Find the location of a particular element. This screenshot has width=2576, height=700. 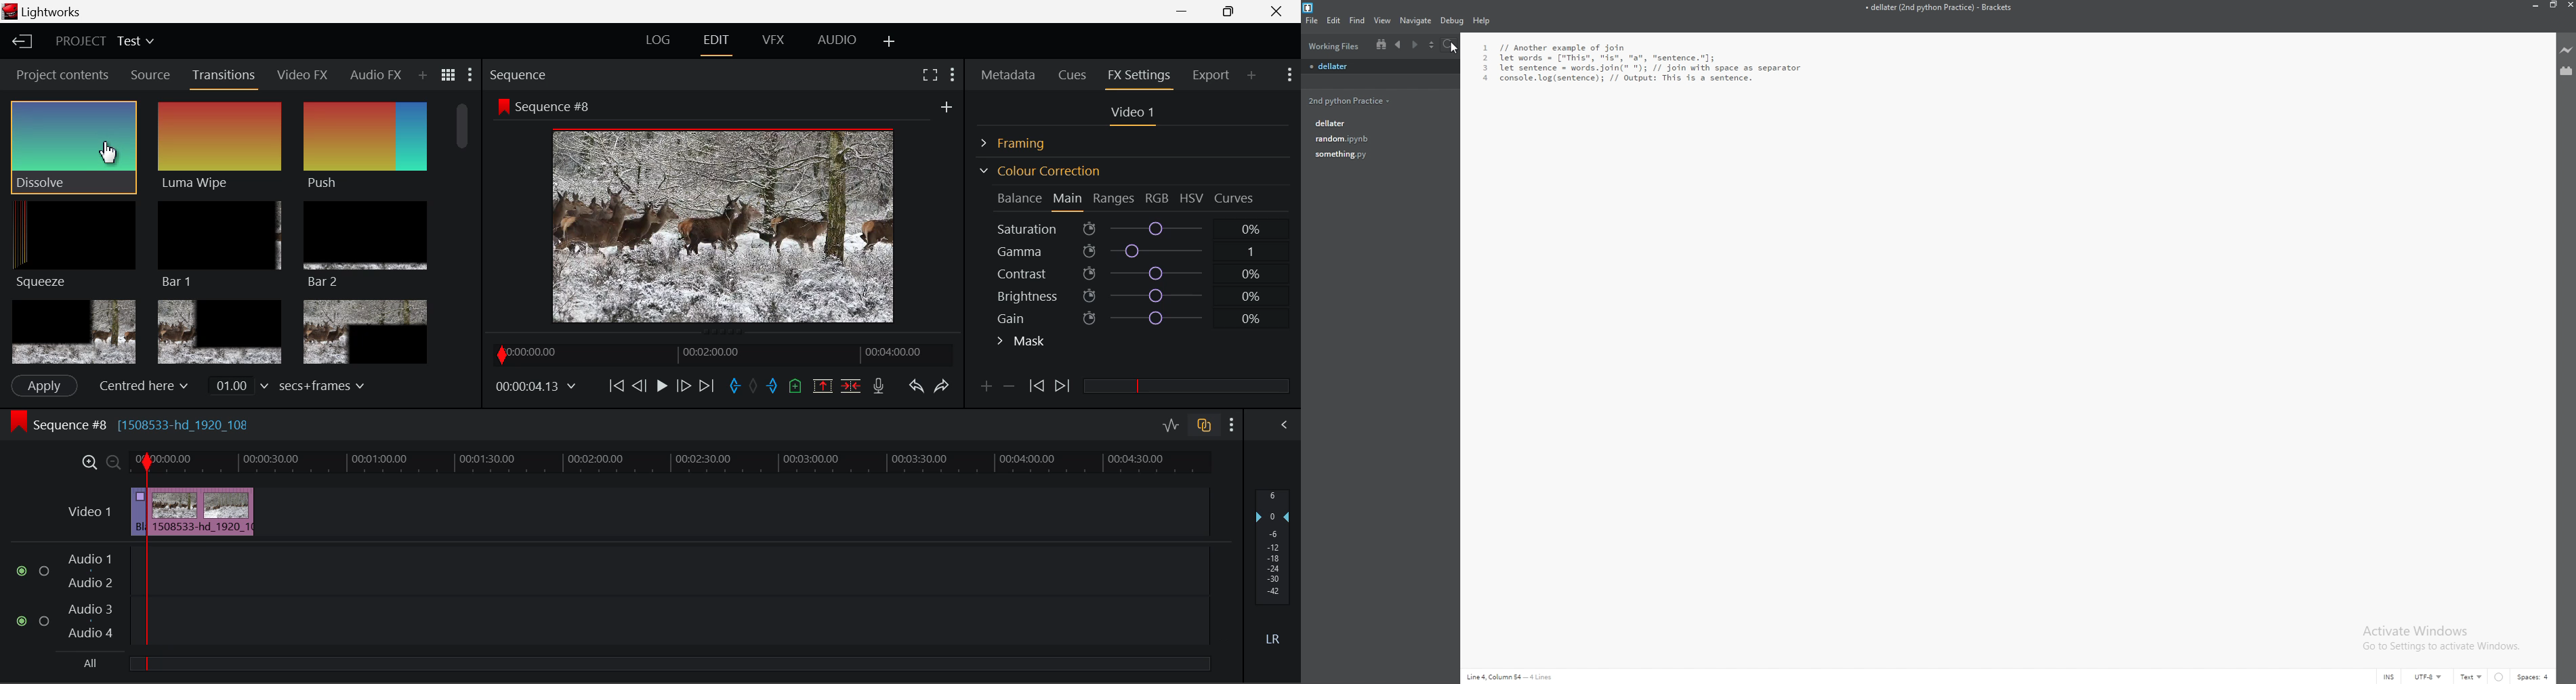

Back to Homepage is located at coordinates (18, 42).